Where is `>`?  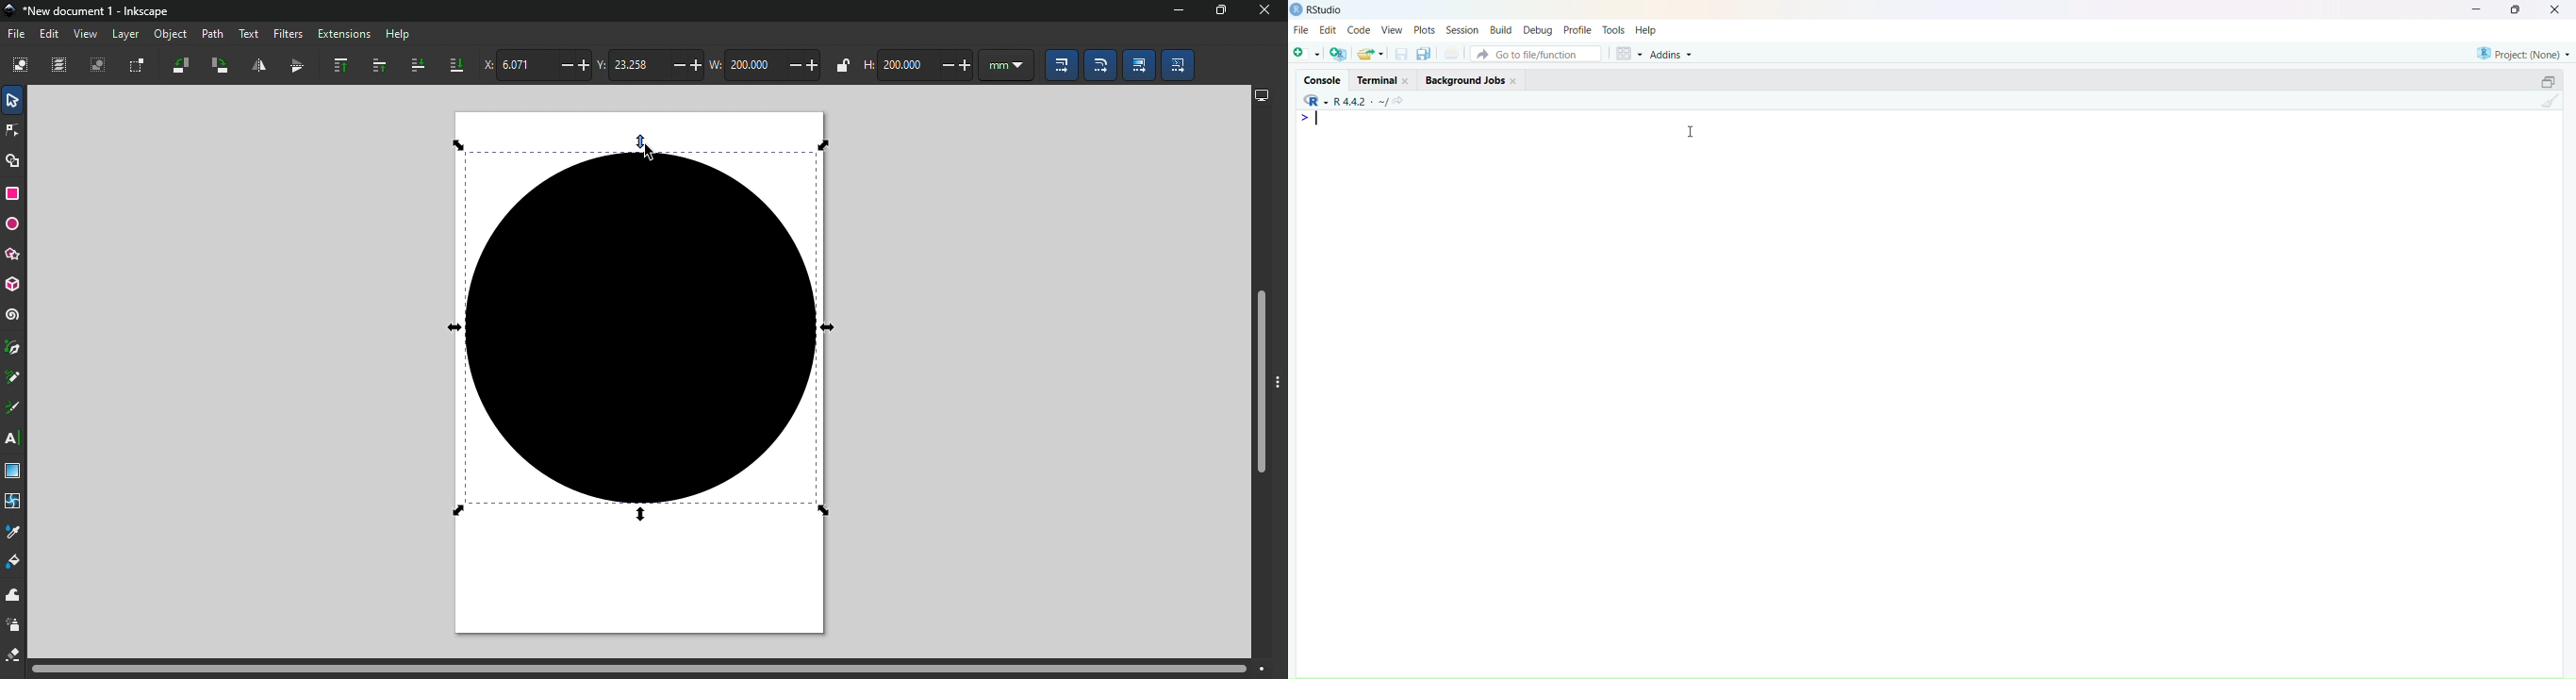 > is located at coordinates (1307, 118).